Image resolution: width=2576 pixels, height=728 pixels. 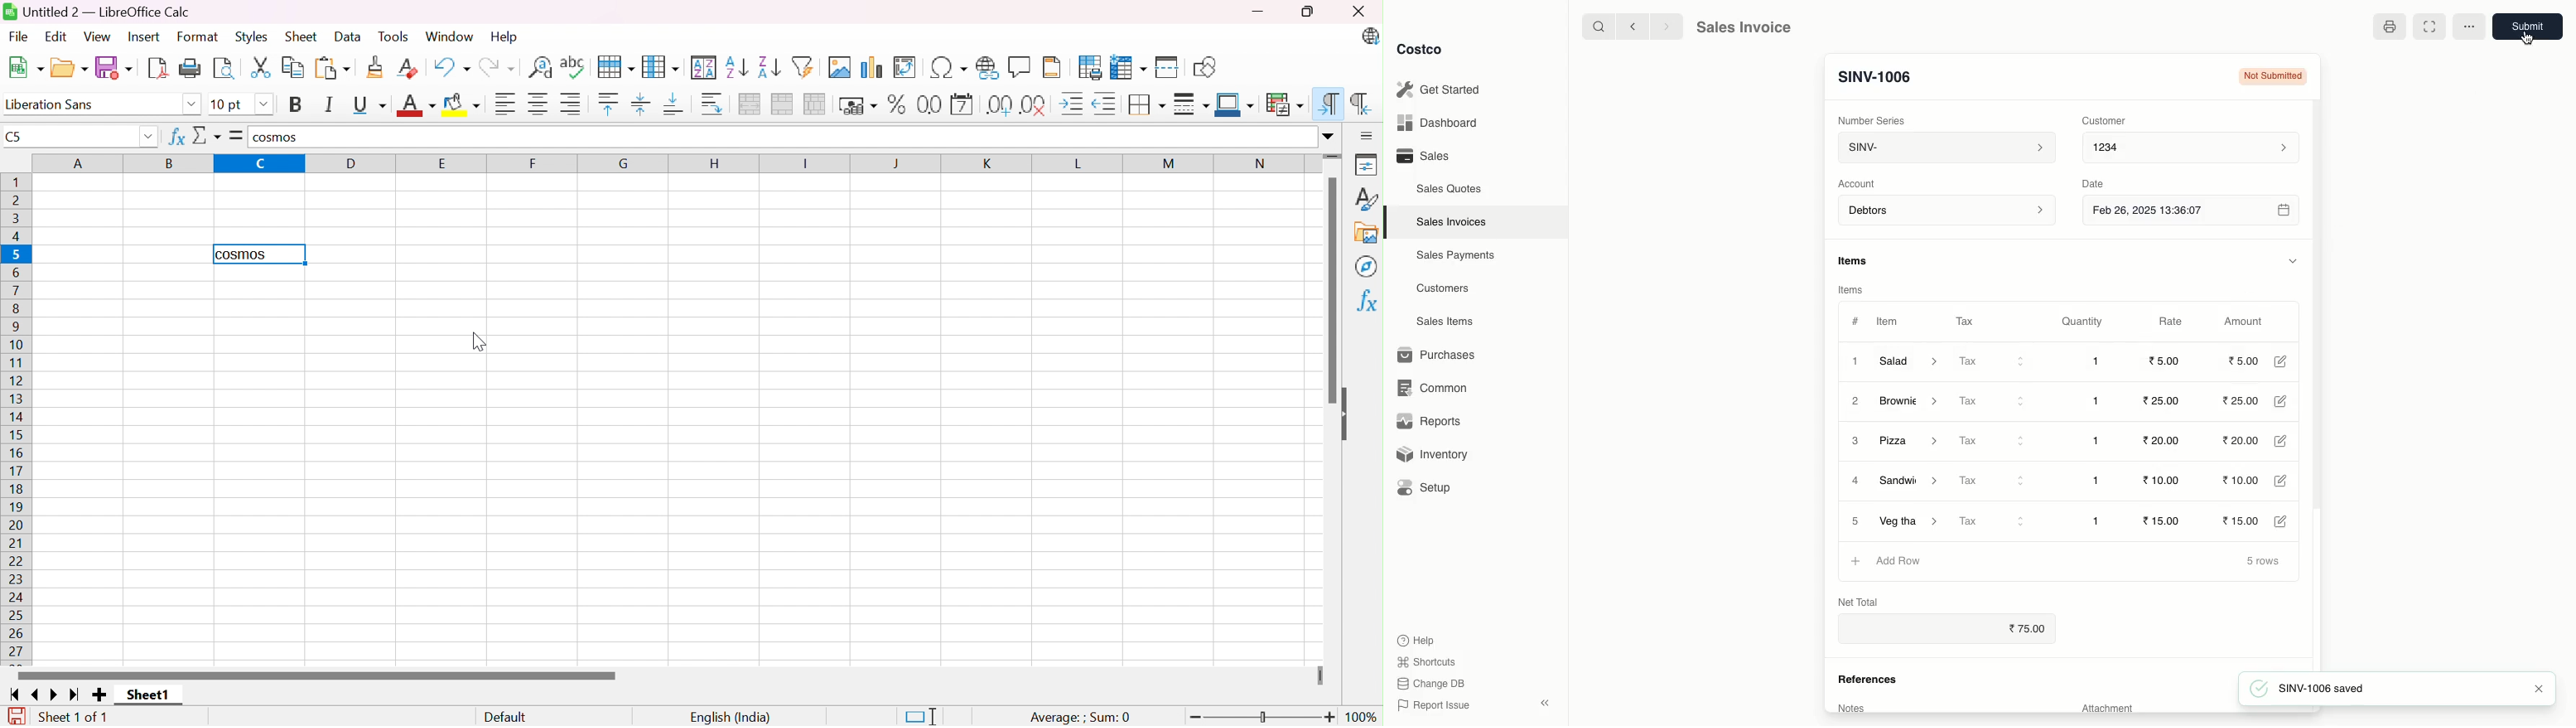 What do you see at coordinates (237, 135) in the screenshot?
I see `Formula` at bounding box center [237, 135].